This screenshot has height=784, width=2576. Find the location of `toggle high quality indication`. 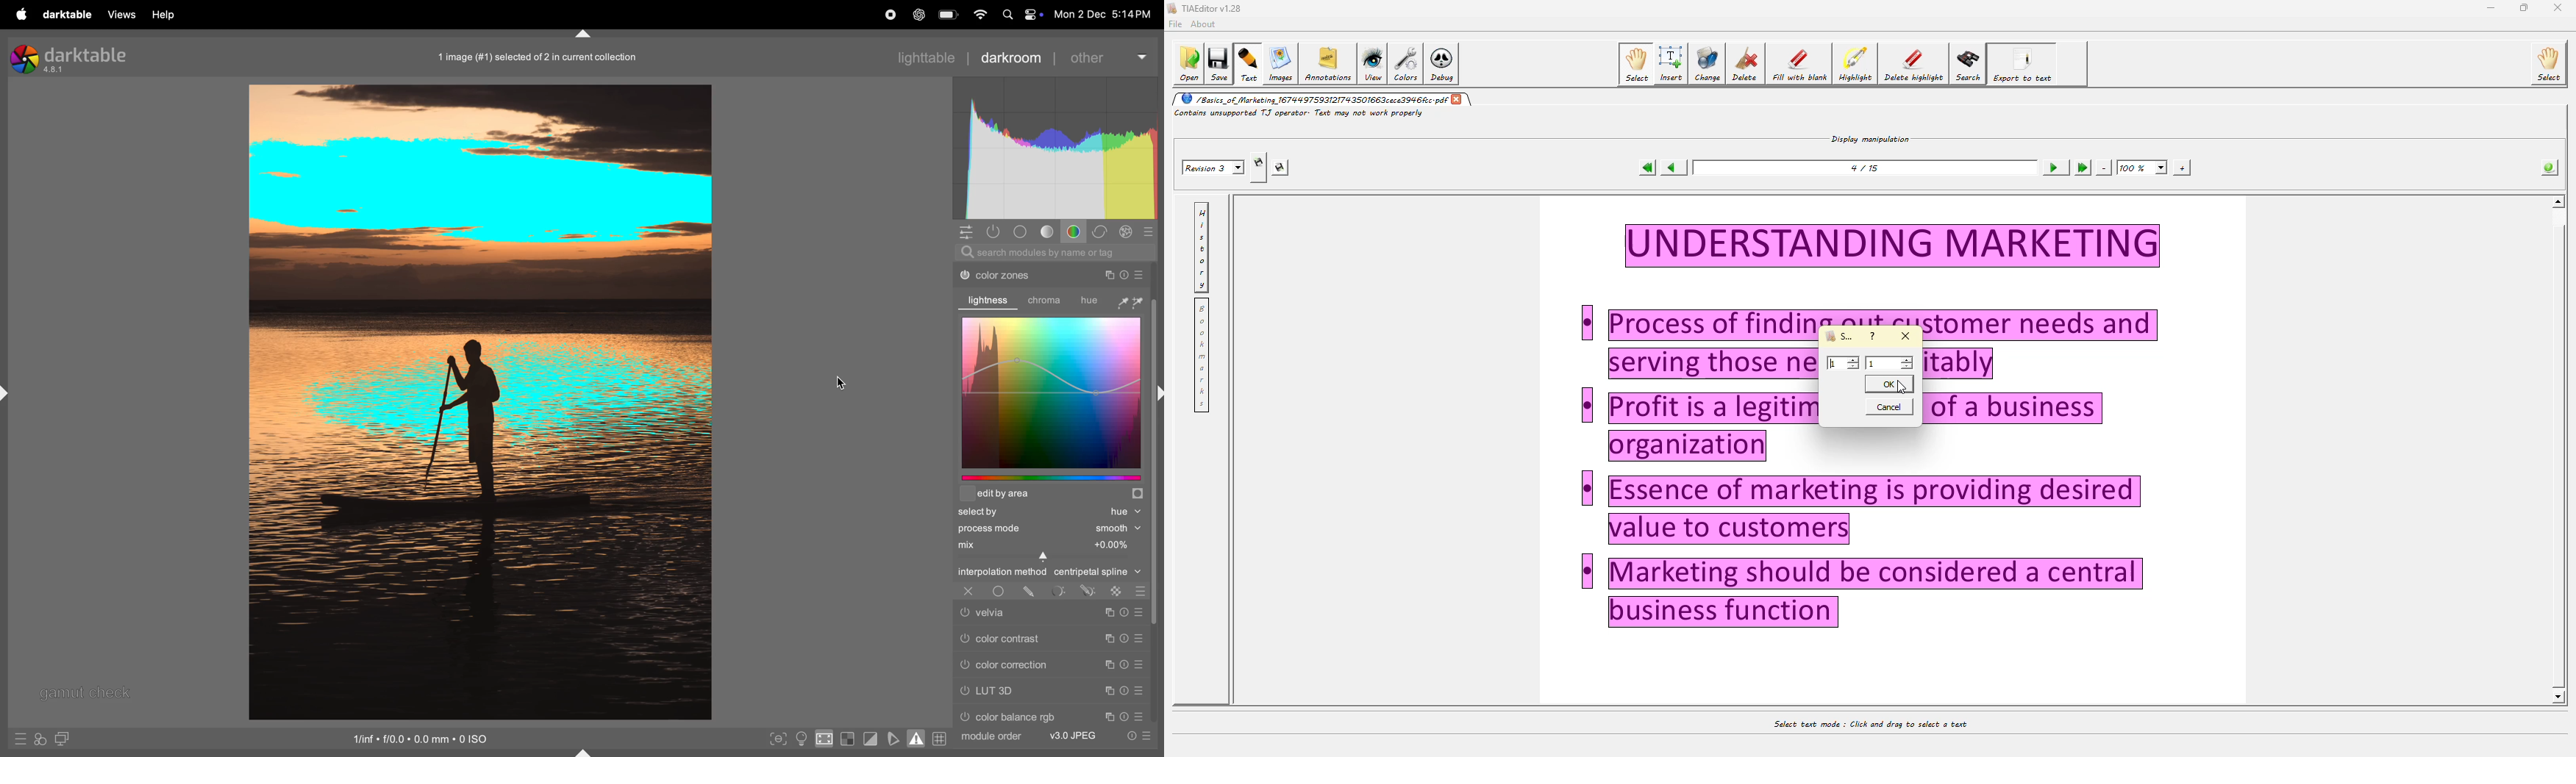

toggle high quality indication is located at coordinates (824, 739).